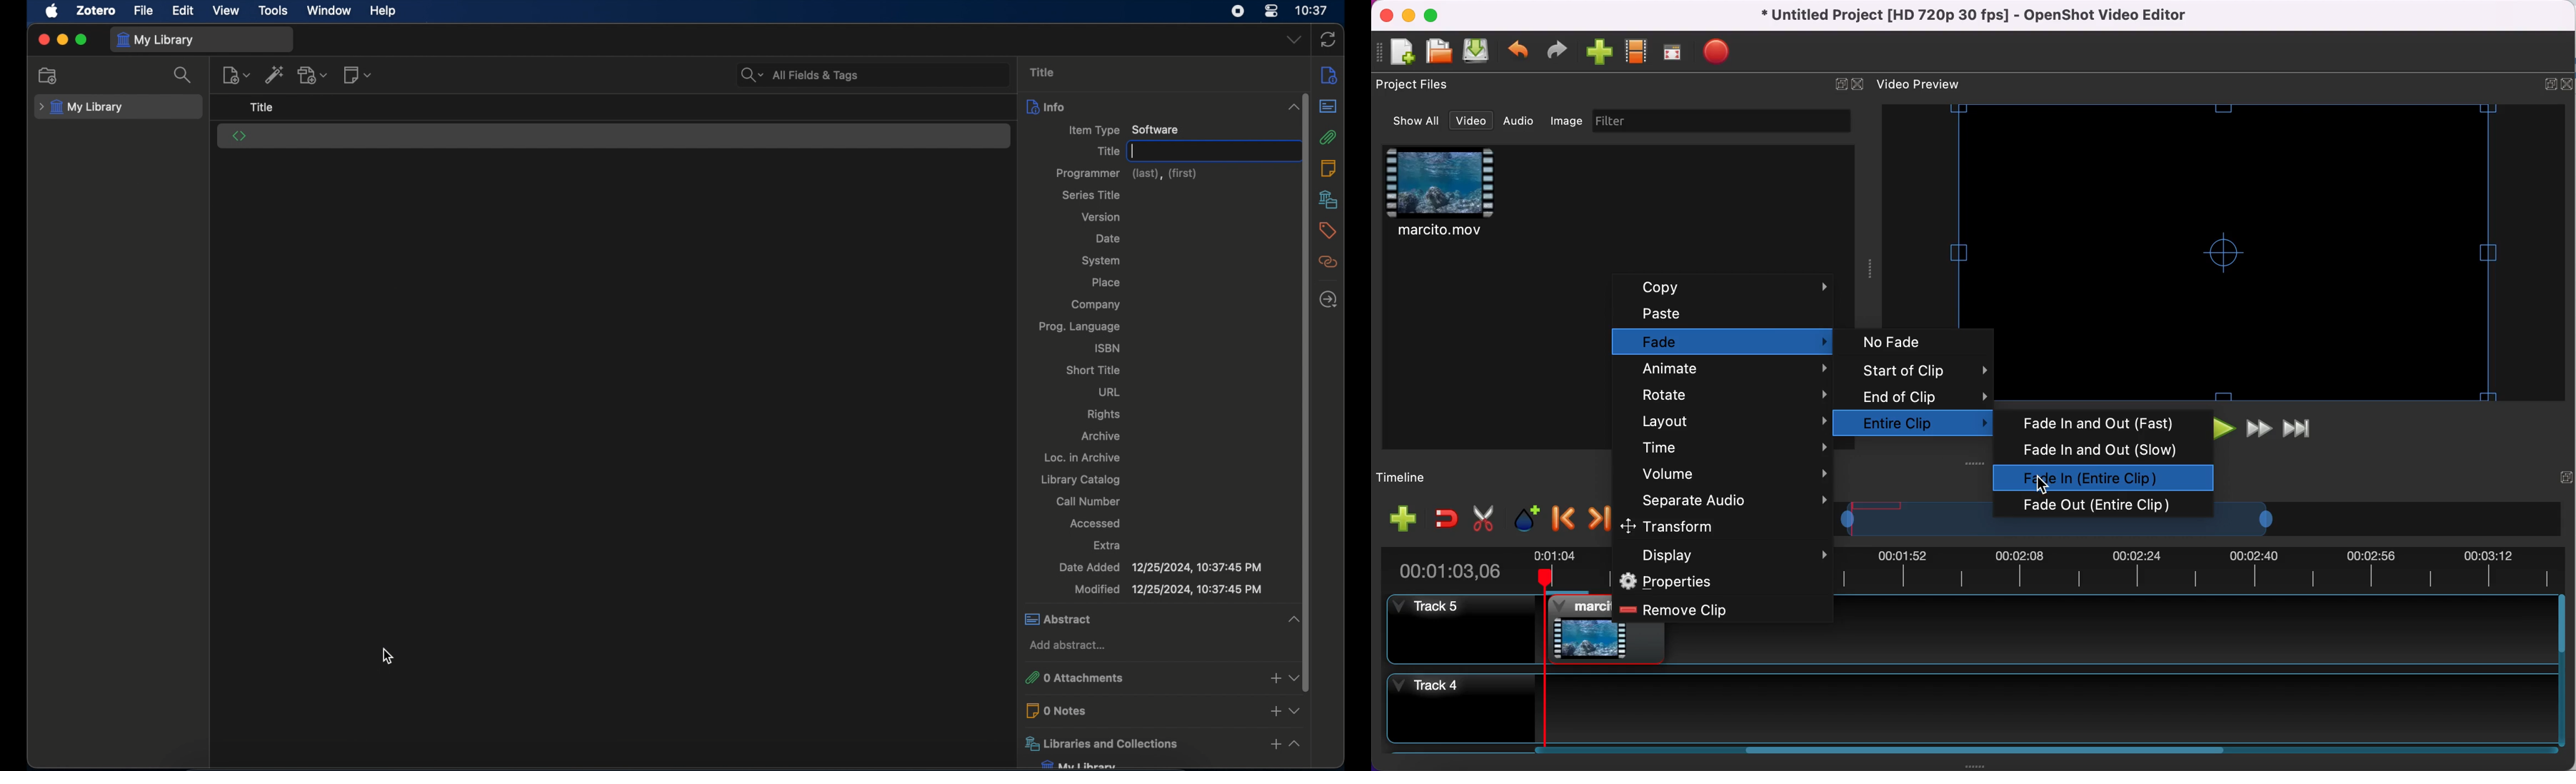  I want to click on title - Untitled Project [HD 720p 30 fps) - OpenShot Video Editor, so click(1979, 16).